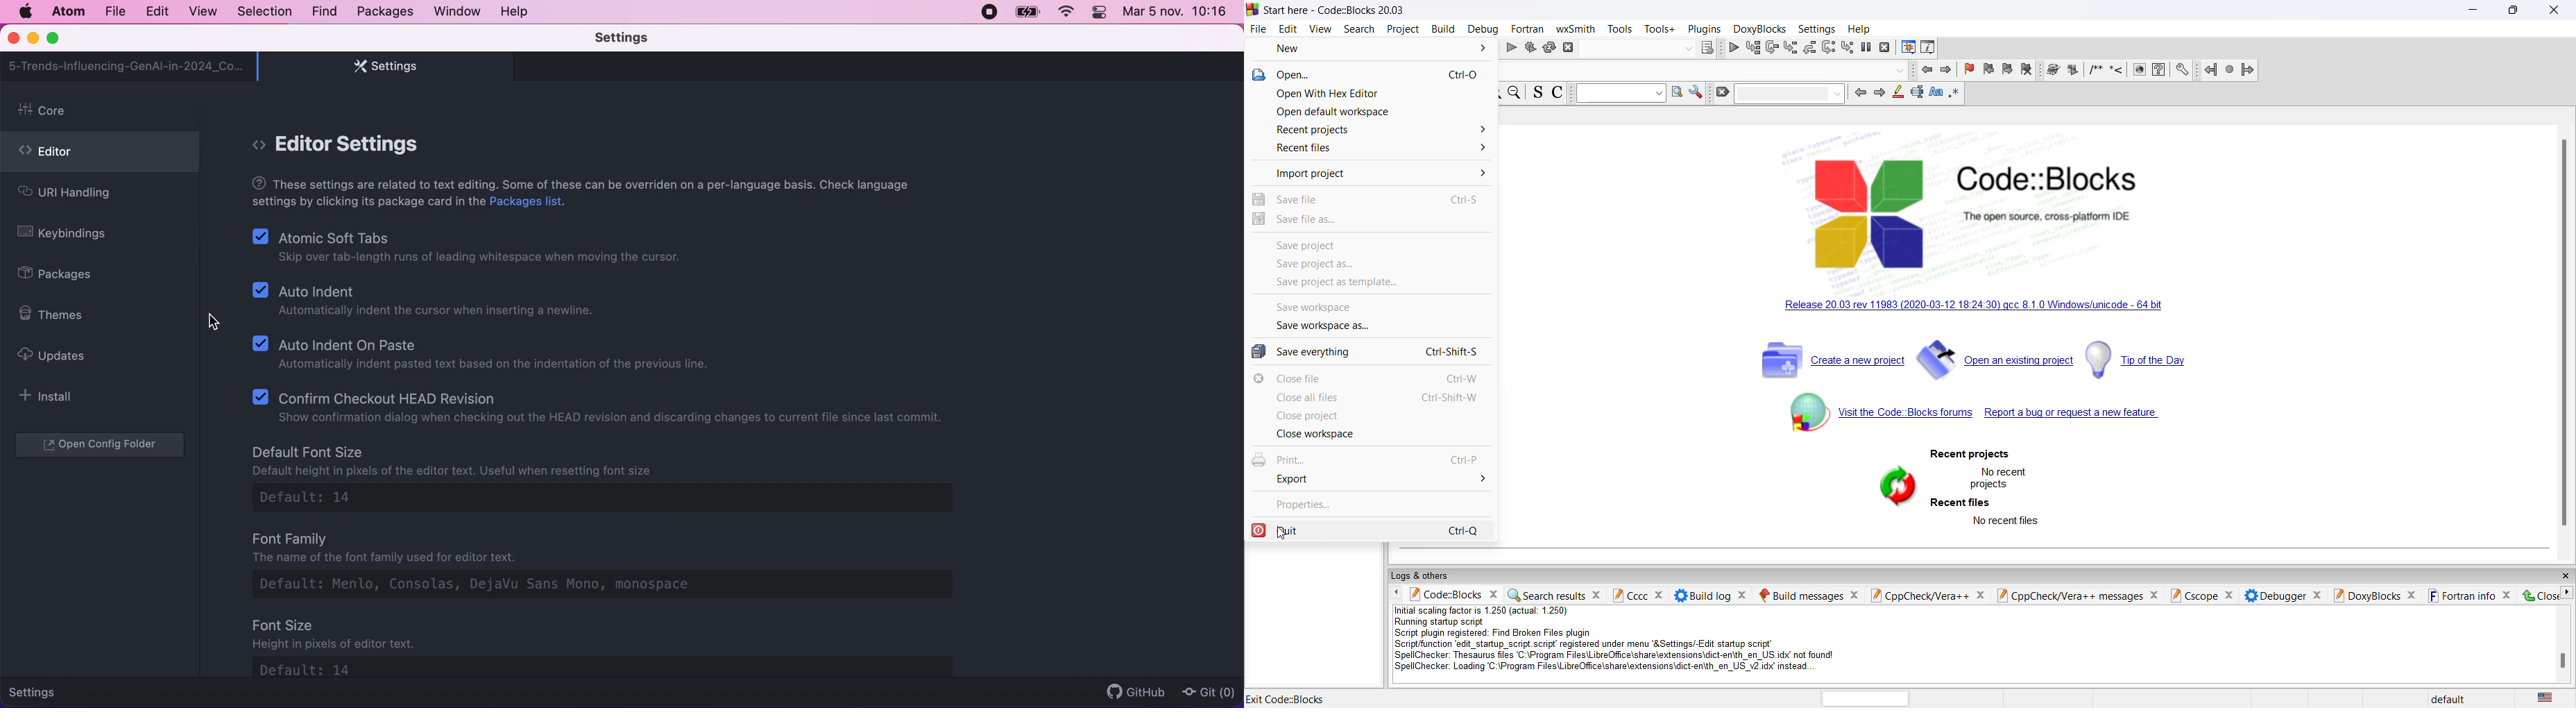  Describe the element at coordinates (1529, 47) in the screenshot. I see `build and run` at that location.